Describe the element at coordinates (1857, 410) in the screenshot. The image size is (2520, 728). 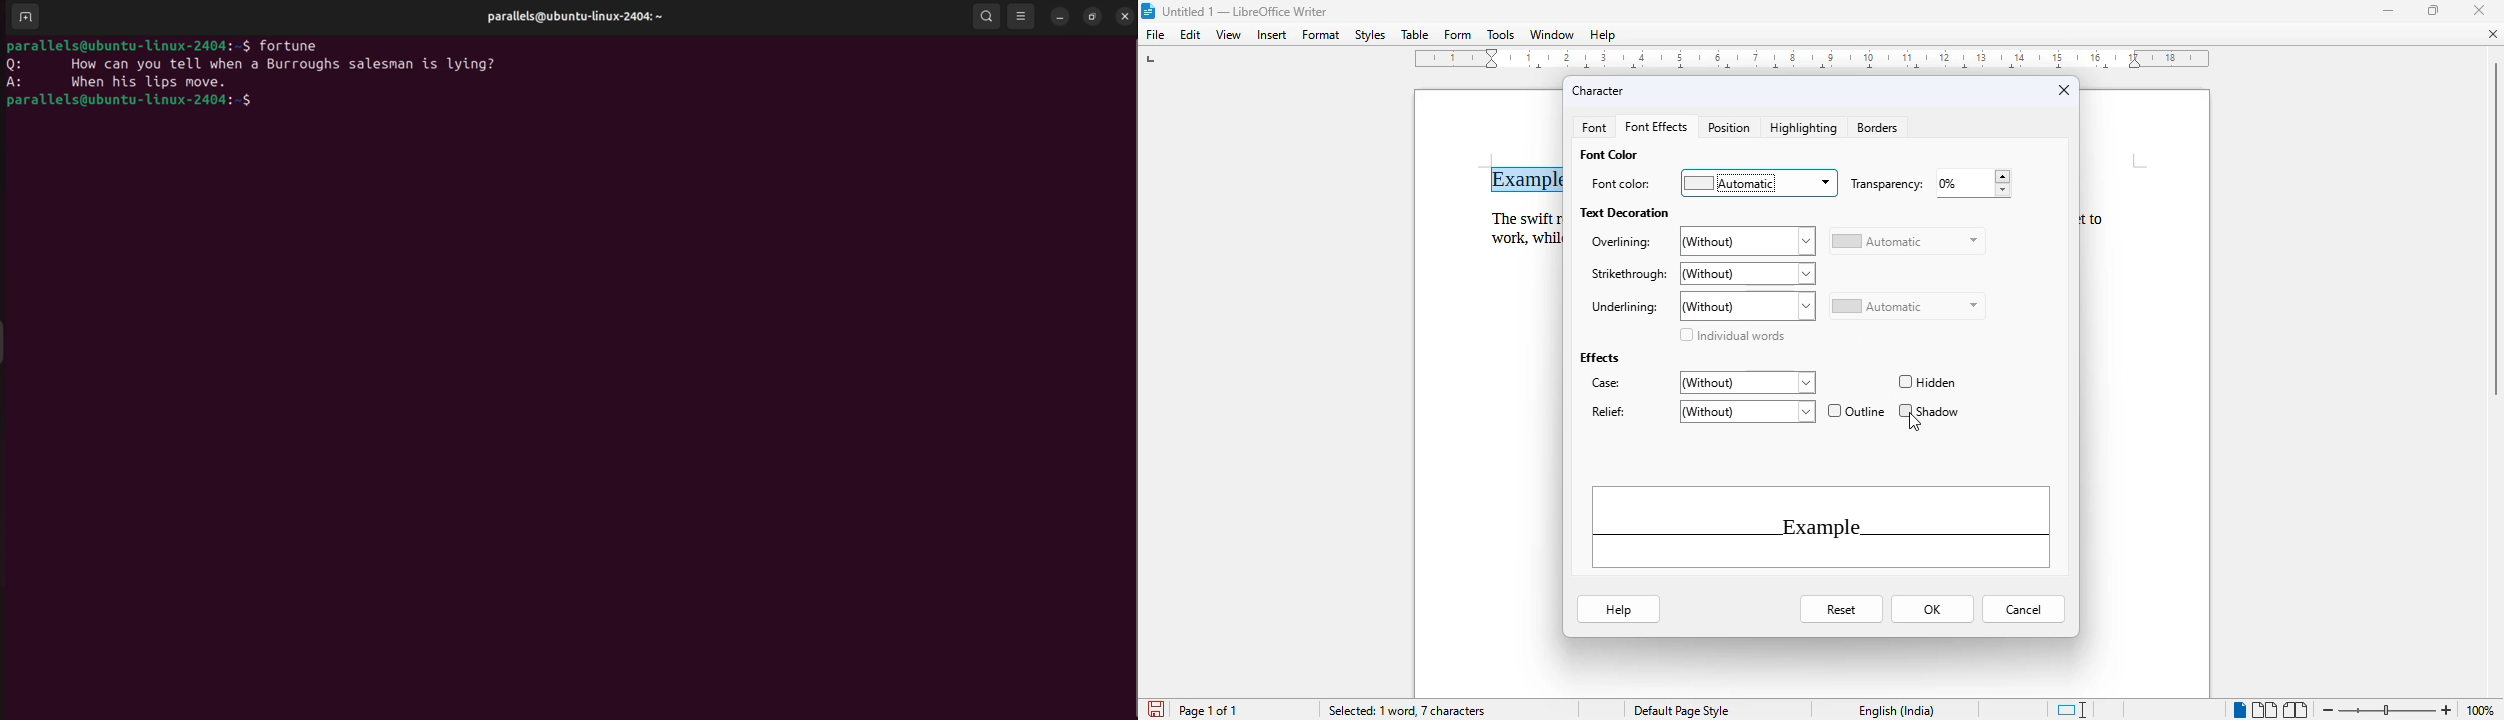
I see `outline` at that location.